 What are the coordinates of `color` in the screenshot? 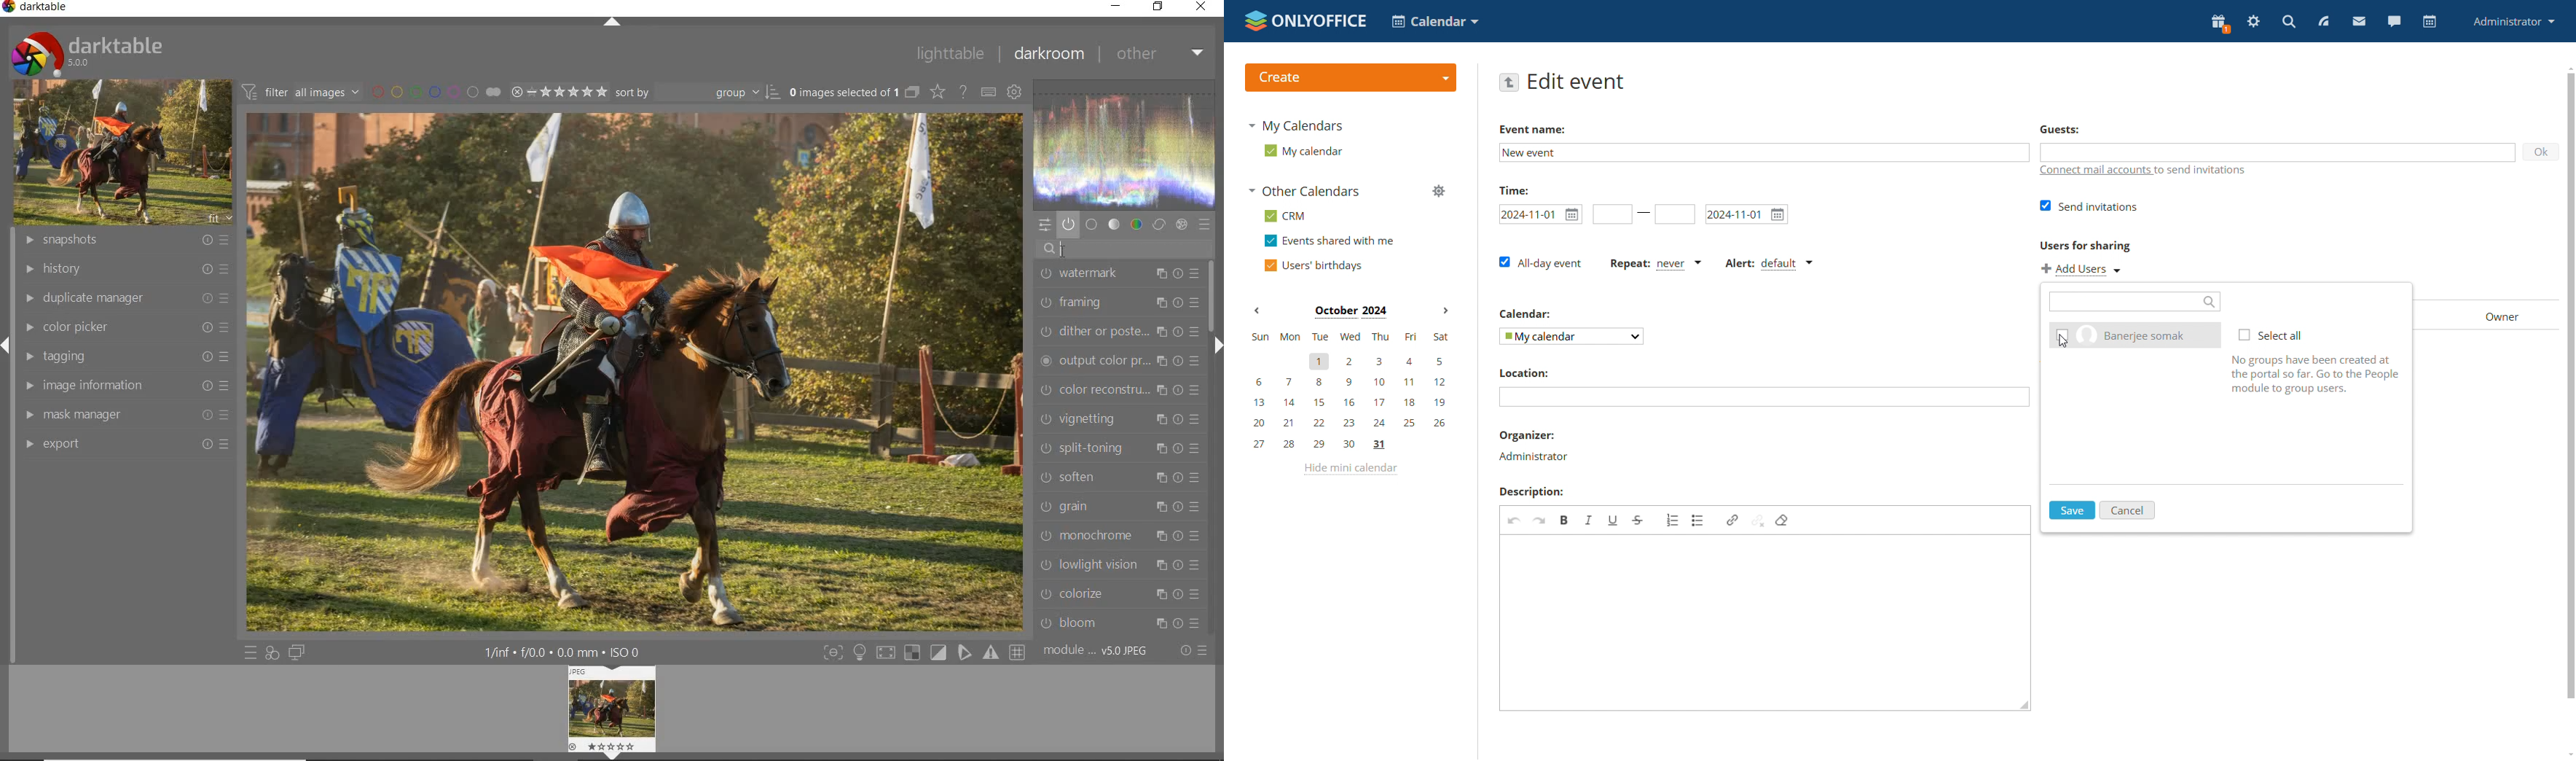 It's located at (1137, 223).